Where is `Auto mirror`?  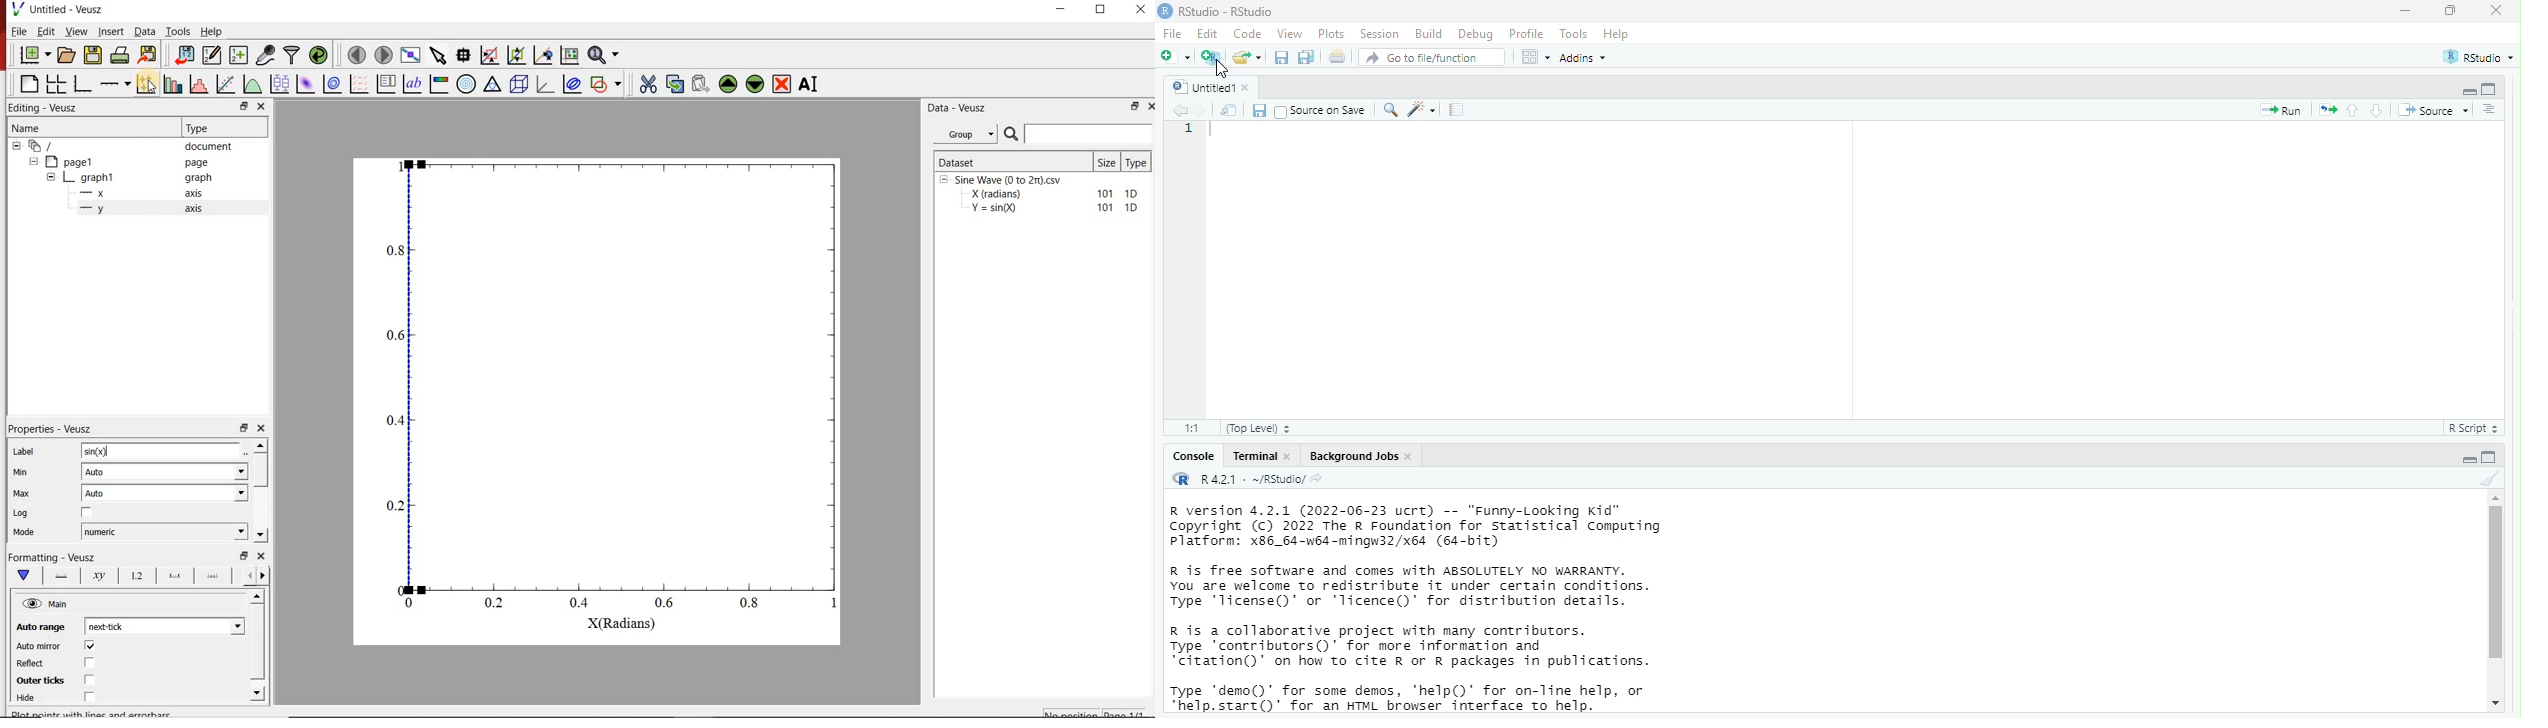 Auto mirror is located at coordinates (39, 646).